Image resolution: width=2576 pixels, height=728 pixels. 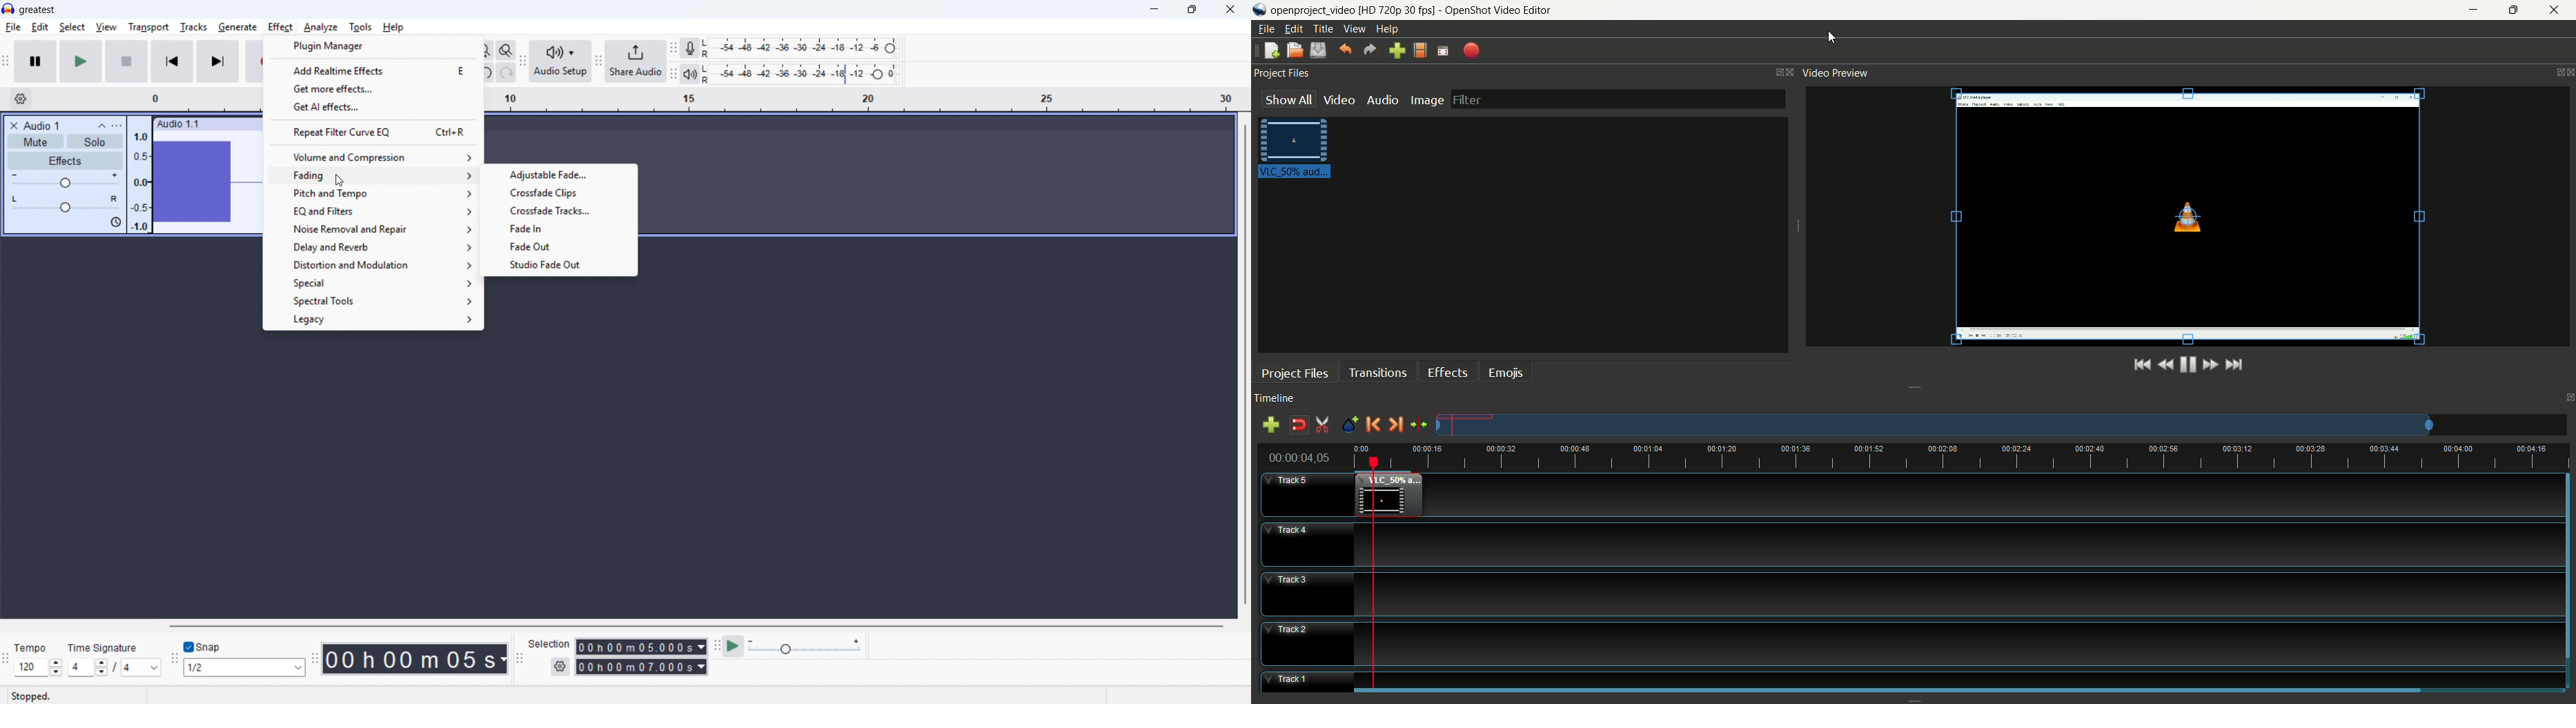 I want to click on Play at speed , so click(x=733, y=647).